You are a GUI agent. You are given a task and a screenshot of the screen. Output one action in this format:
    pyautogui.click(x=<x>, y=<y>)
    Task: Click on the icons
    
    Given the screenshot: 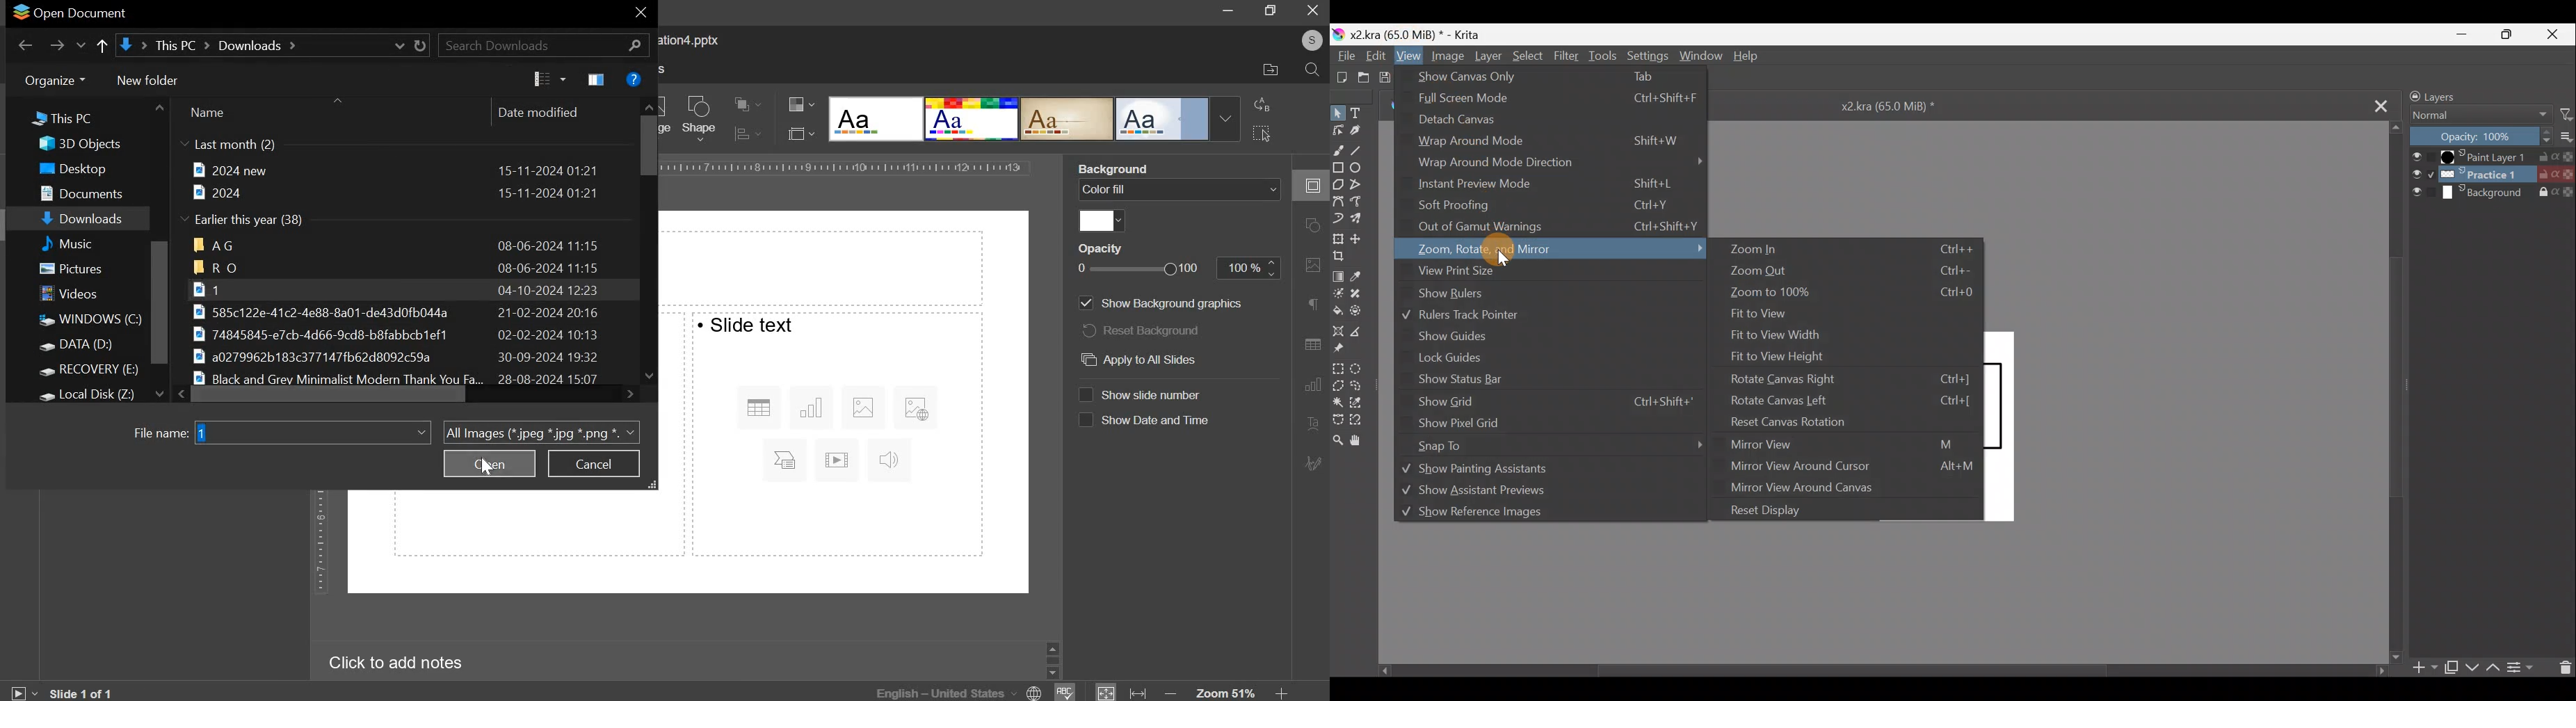 What is the action you would take?
    pyautogui.click(x=842, y=430)
    